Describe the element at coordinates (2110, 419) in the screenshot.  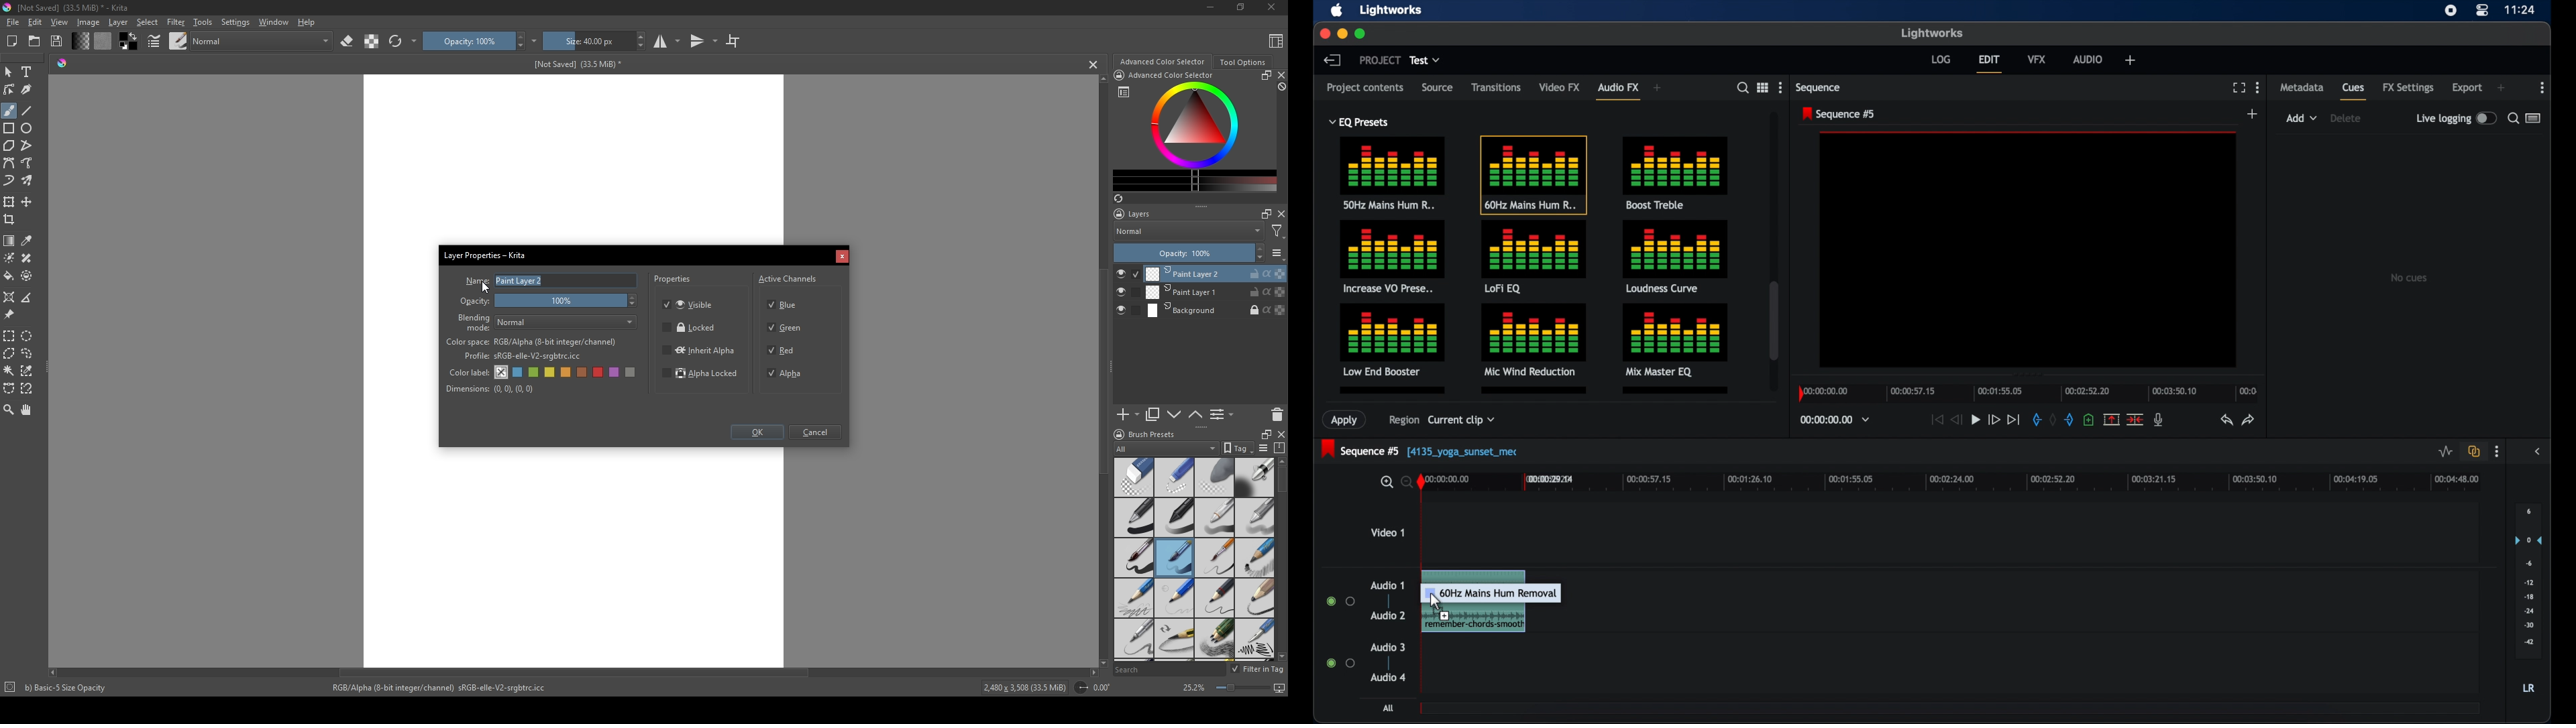
I see `remove marked section` at that location.